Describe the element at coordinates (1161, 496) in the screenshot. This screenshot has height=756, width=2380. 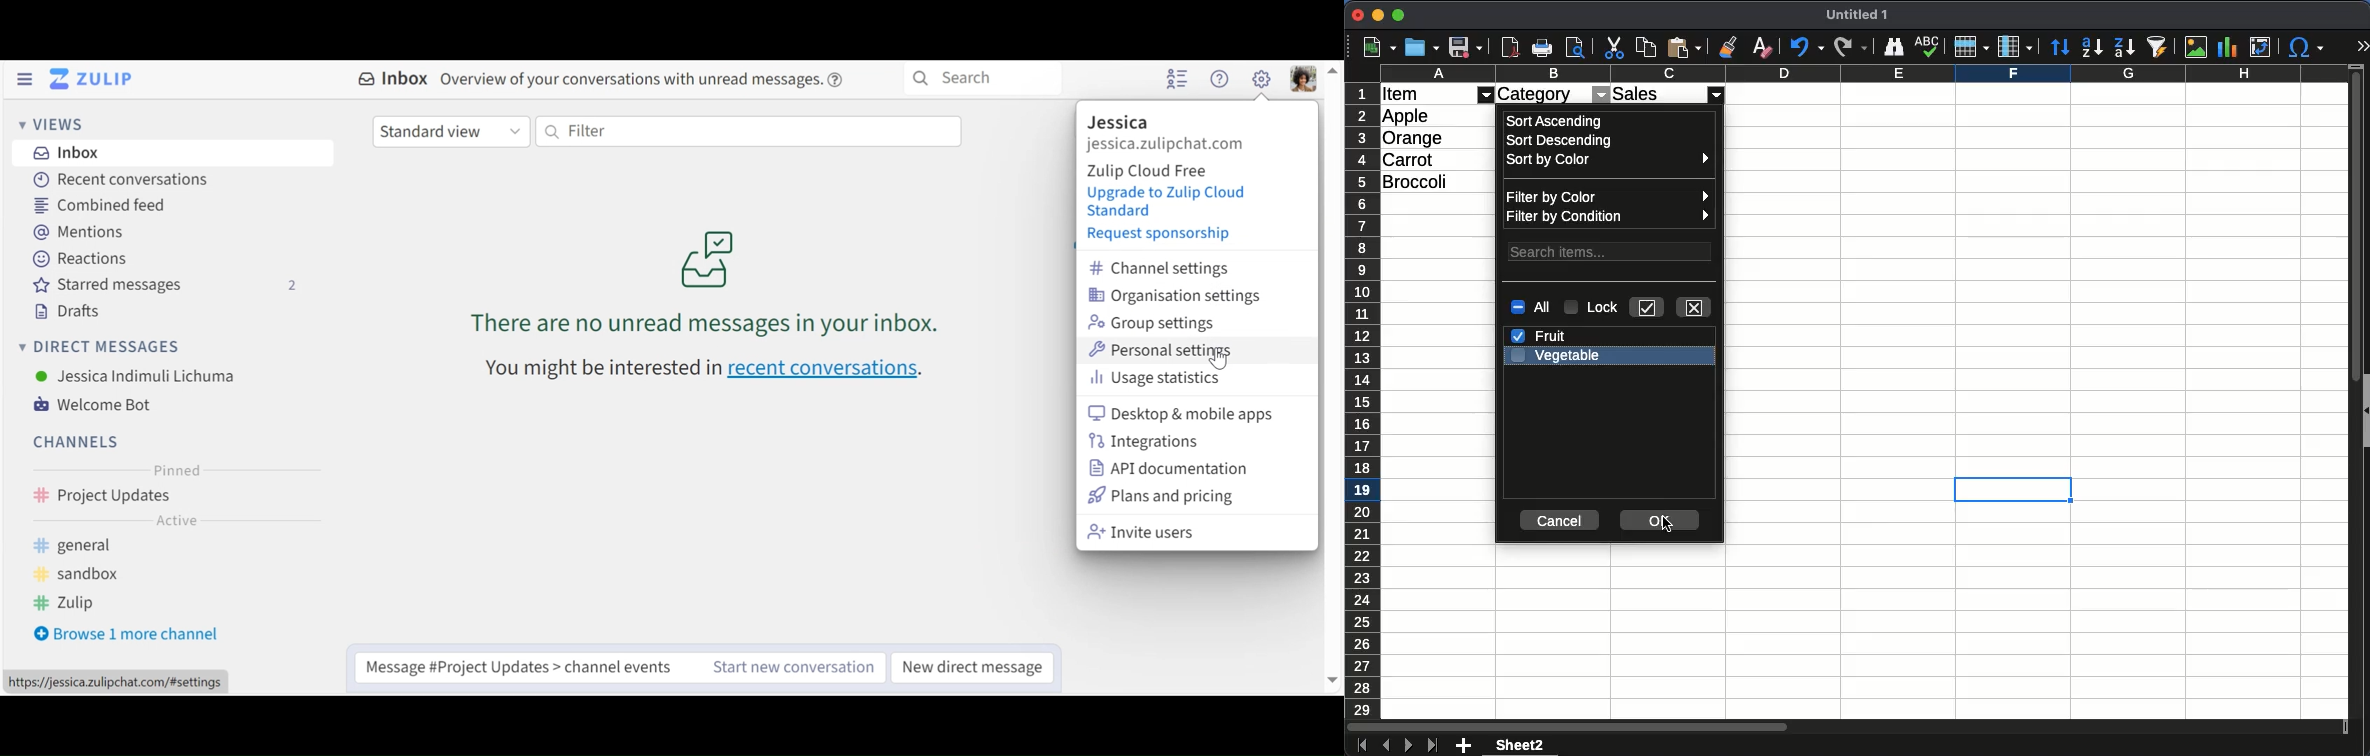
I see `Plans and Pricing` at that location.